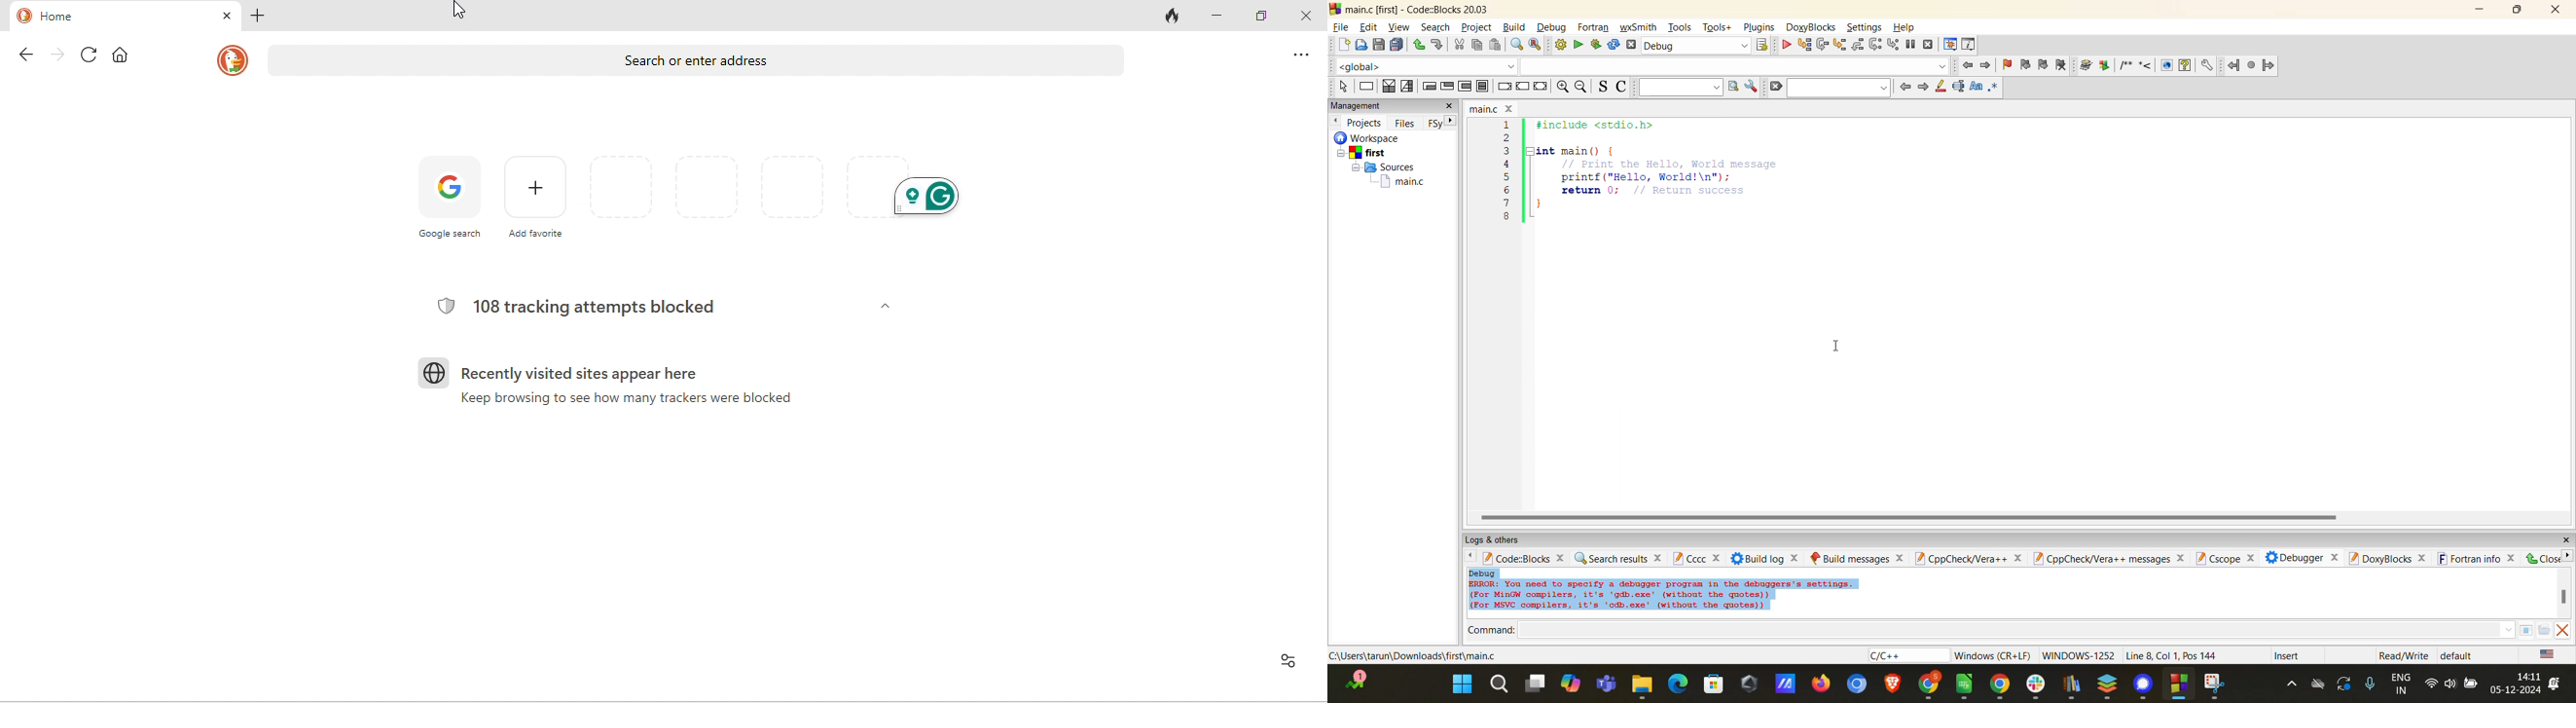 The width and height of the screenshot is (2576, 728). Describe the element at coordinates (1573, 682) in the screenshot. I see `copilot` at that location.